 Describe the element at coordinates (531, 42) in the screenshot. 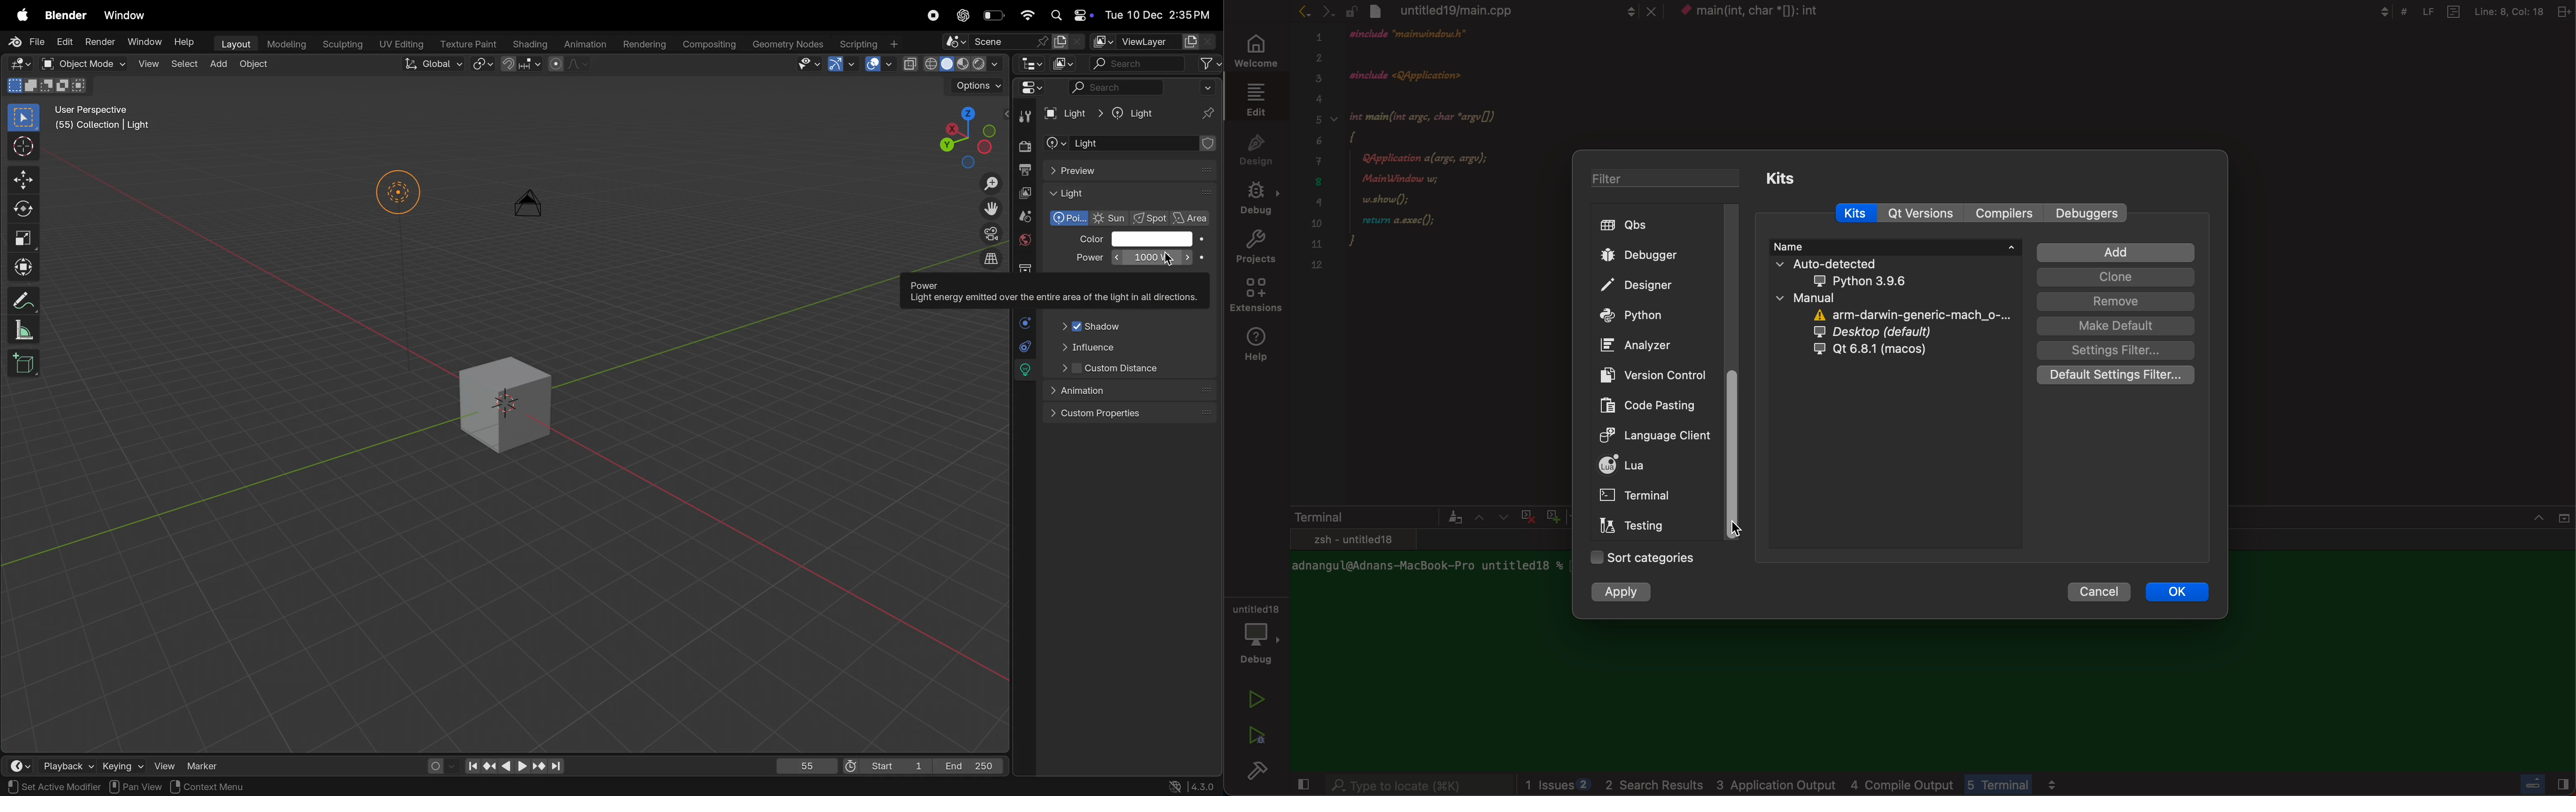

I see `shading` at that location.